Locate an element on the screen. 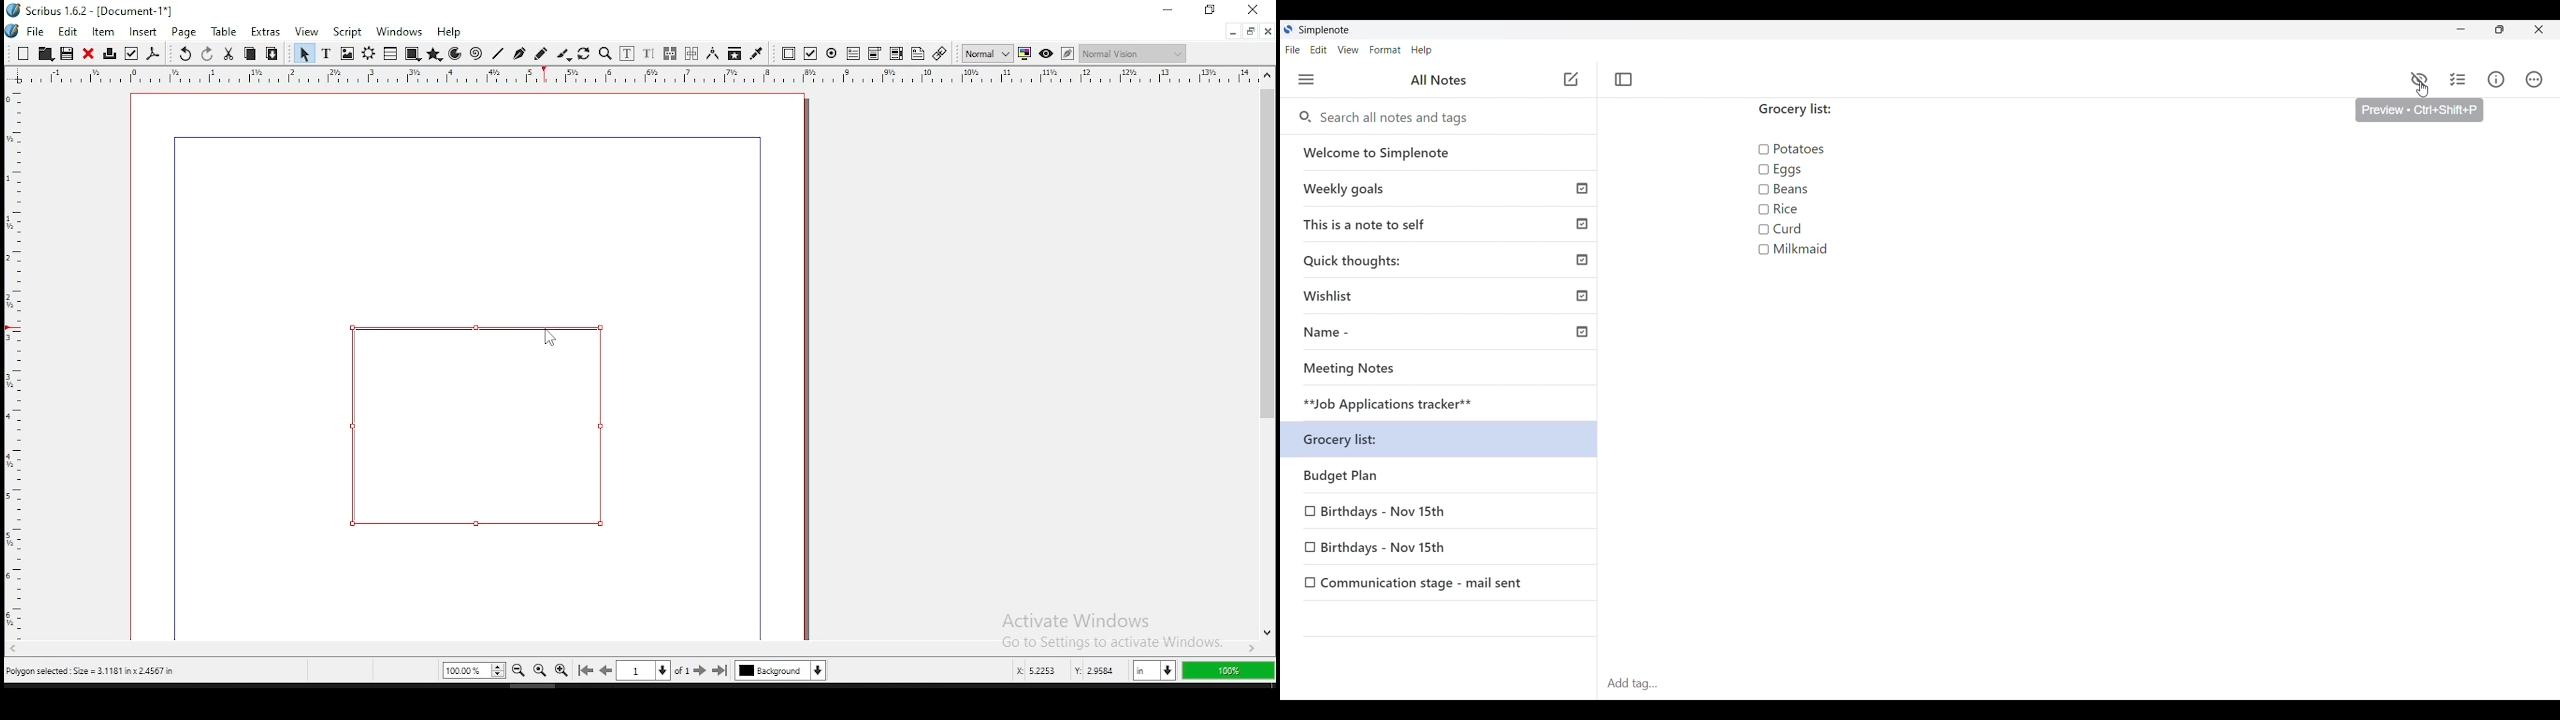 This screenshot has width=2576, height=728. activate windows is located at coordinates (1096, 619).